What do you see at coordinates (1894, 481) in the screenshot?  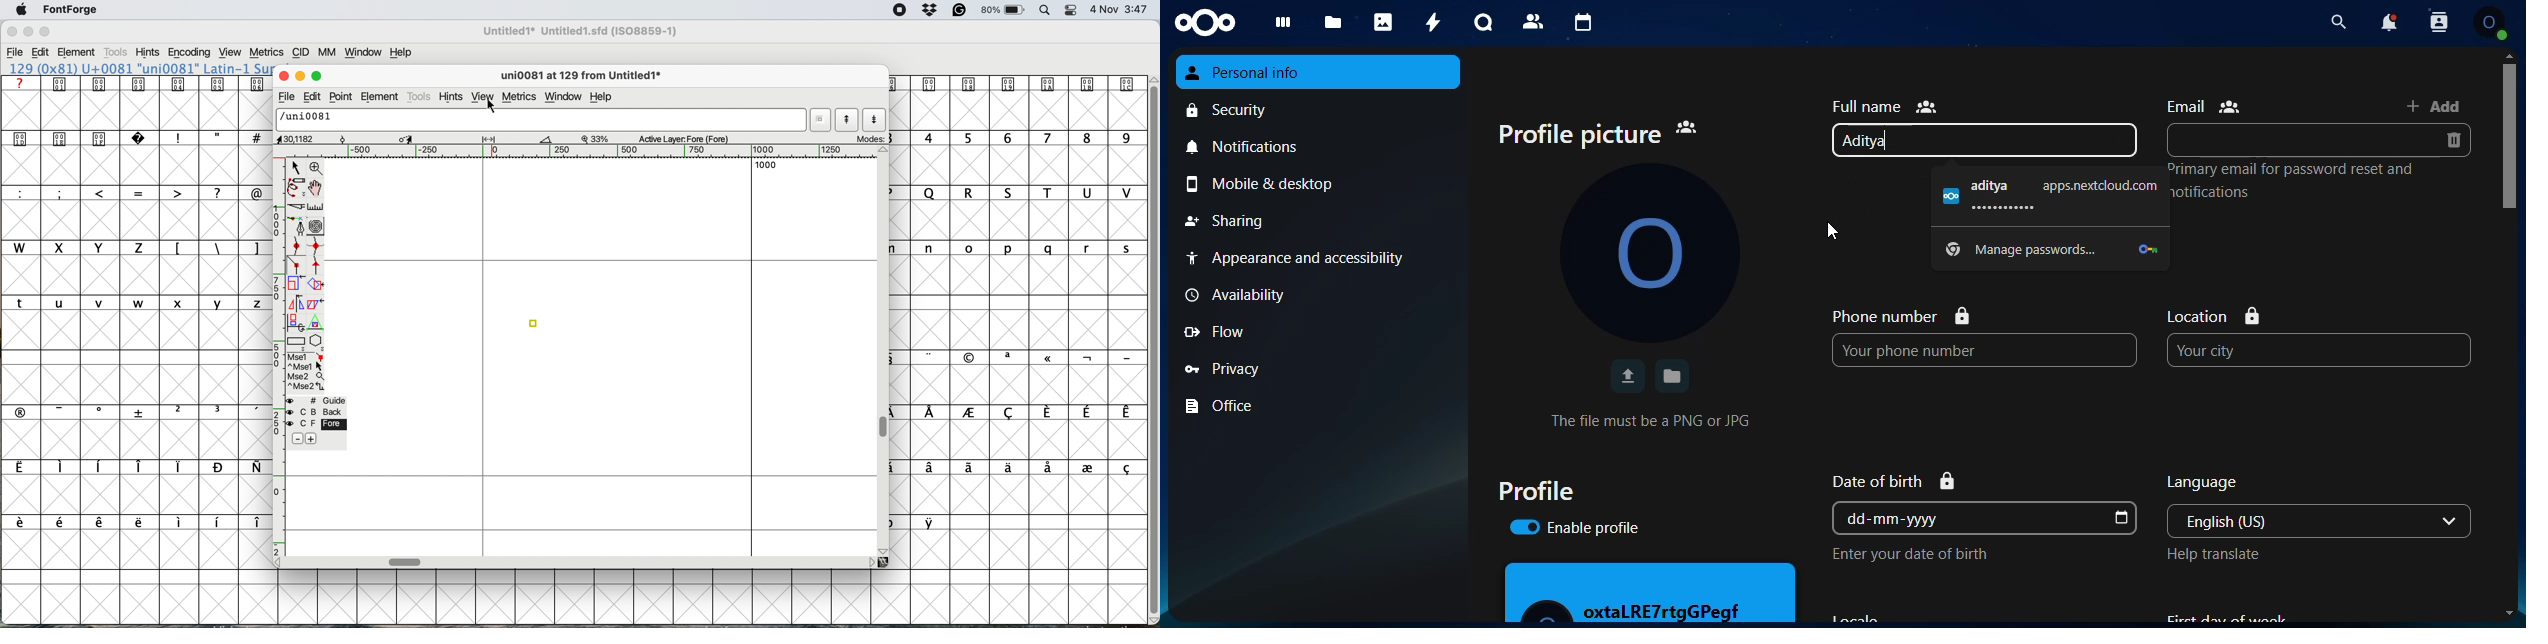 I see `Date of birth` at bounding box center [1894, 481].